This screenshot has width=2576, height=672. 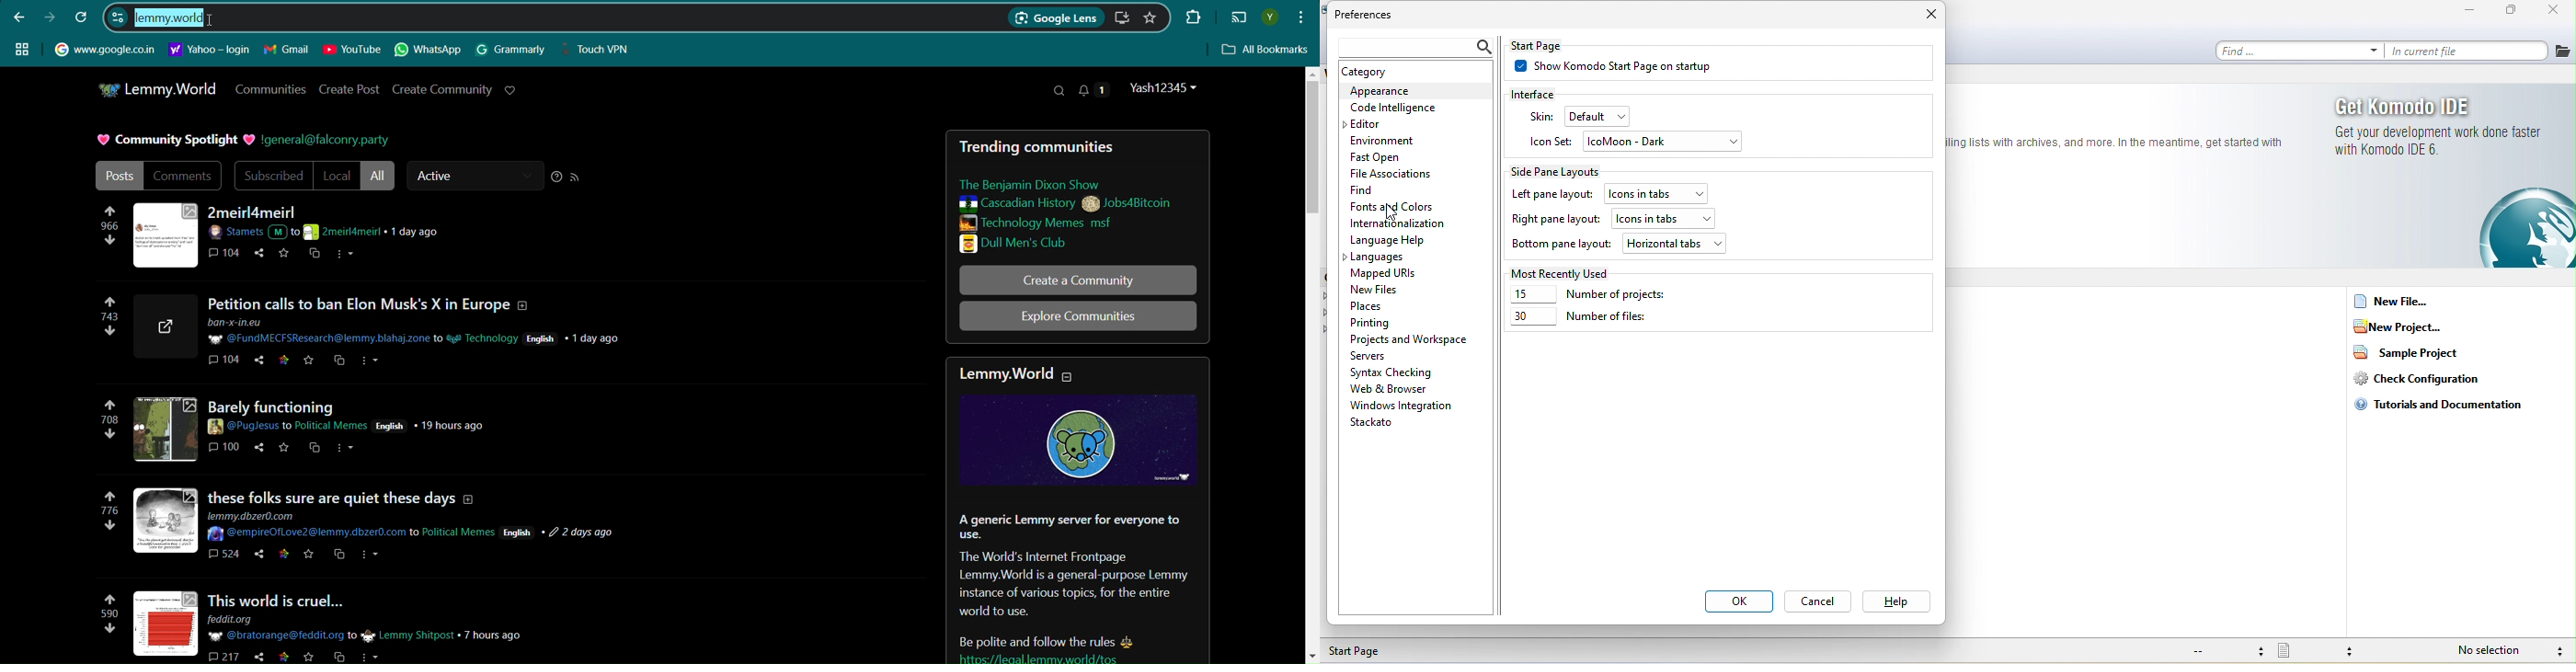 I want to click on code intelilgence, so click(x=1407, y=109).